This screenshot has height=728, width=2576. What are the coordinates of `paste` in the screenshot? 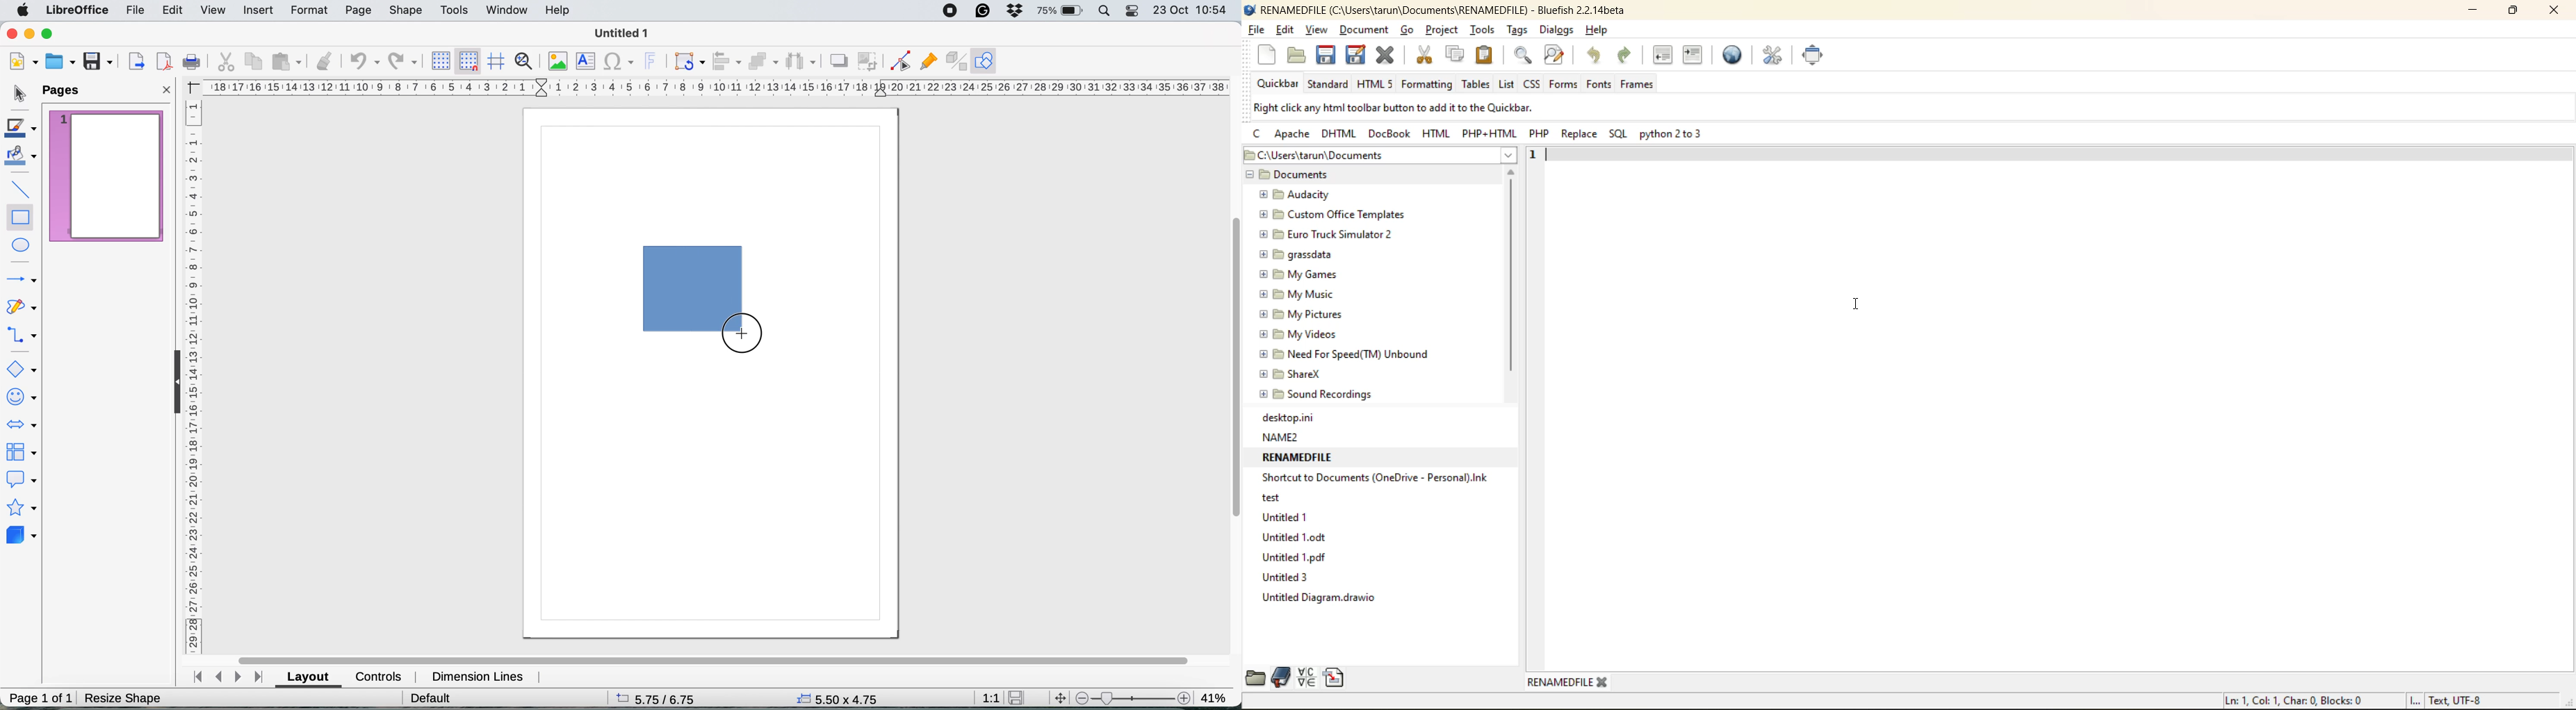 It's located at (288, 63).